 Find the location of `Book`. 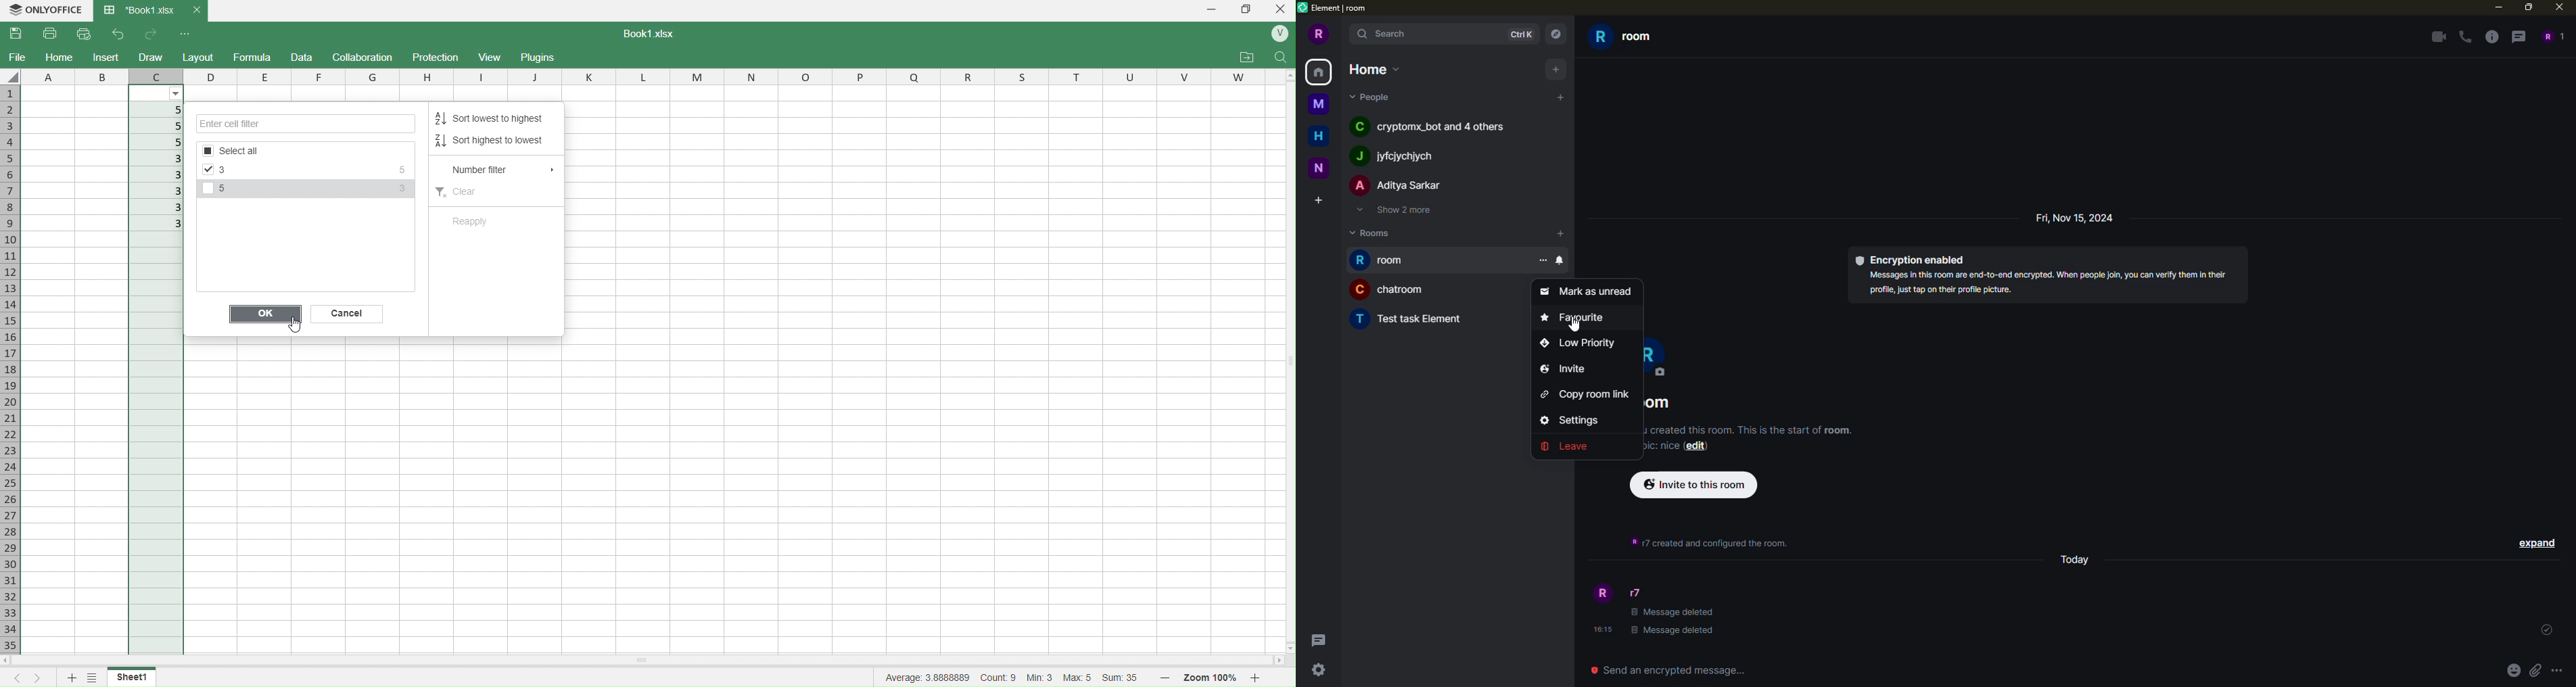

Book is located at coordinates (149, 11).